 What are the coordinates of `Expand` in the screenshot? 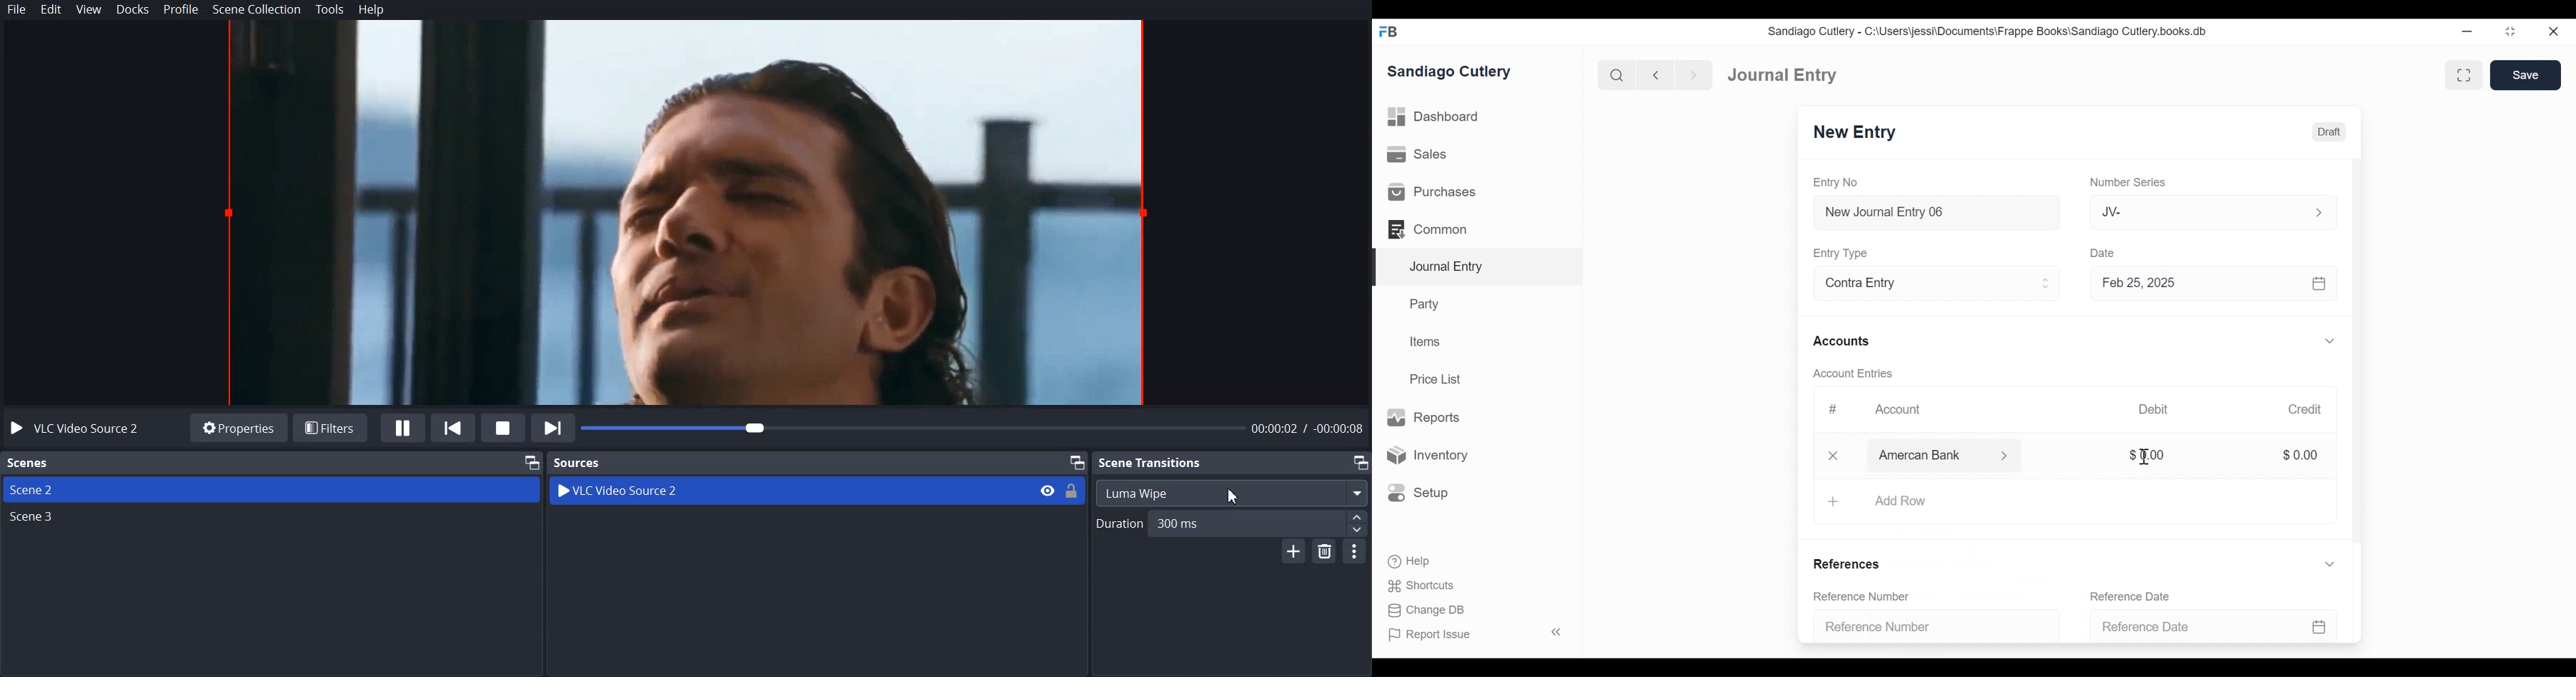 It's located at (2046, 283).